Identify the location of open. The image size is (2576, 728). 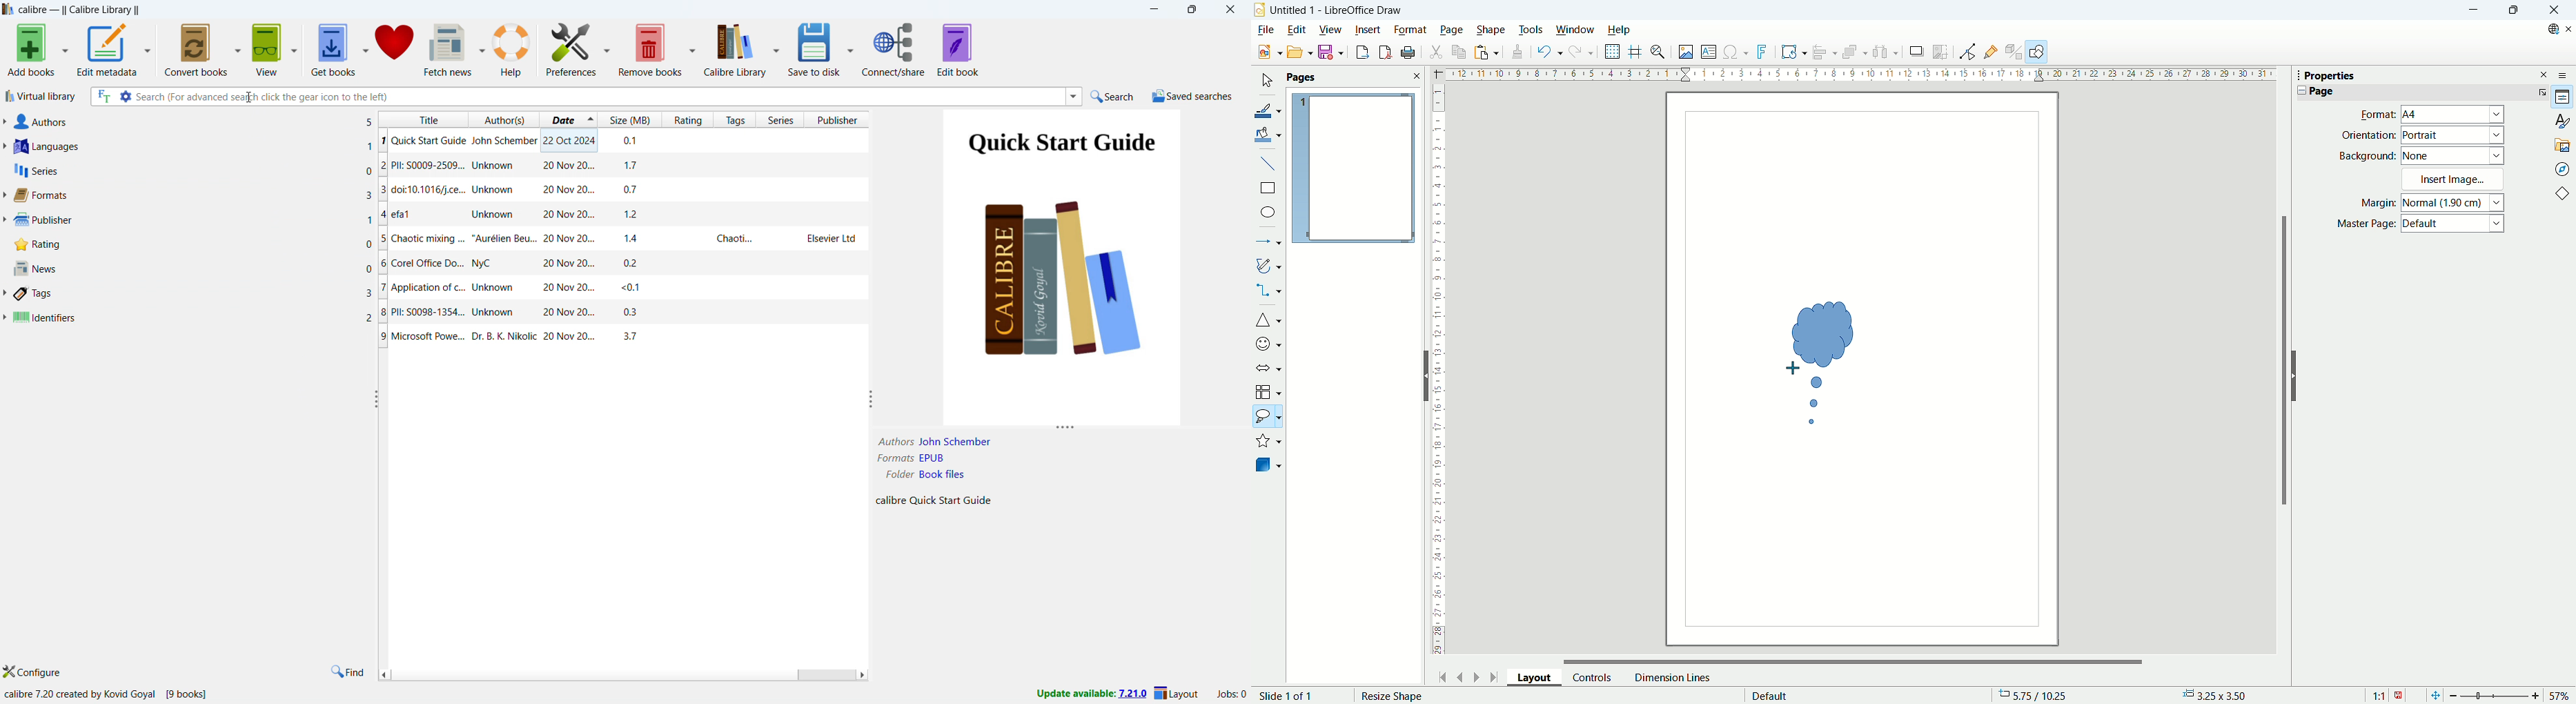
(1298, 52).